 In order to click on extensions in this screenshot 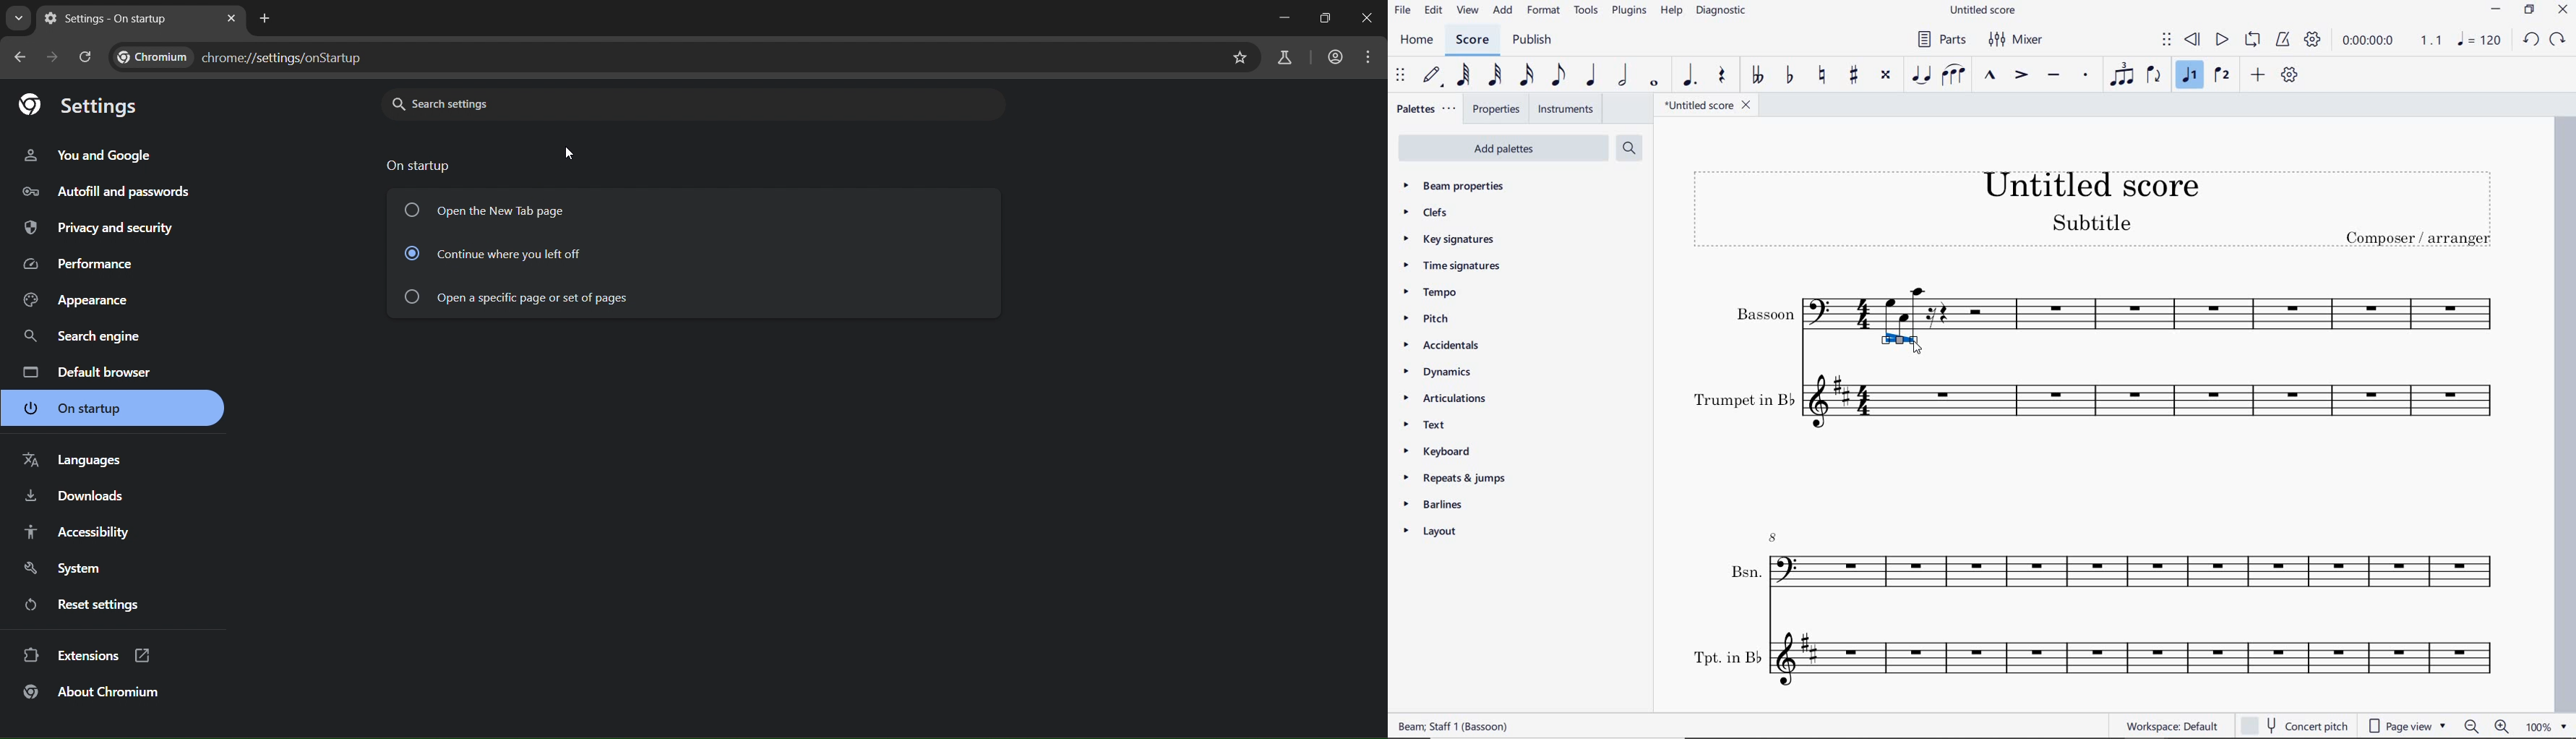, I will do `click(92, 655)`.